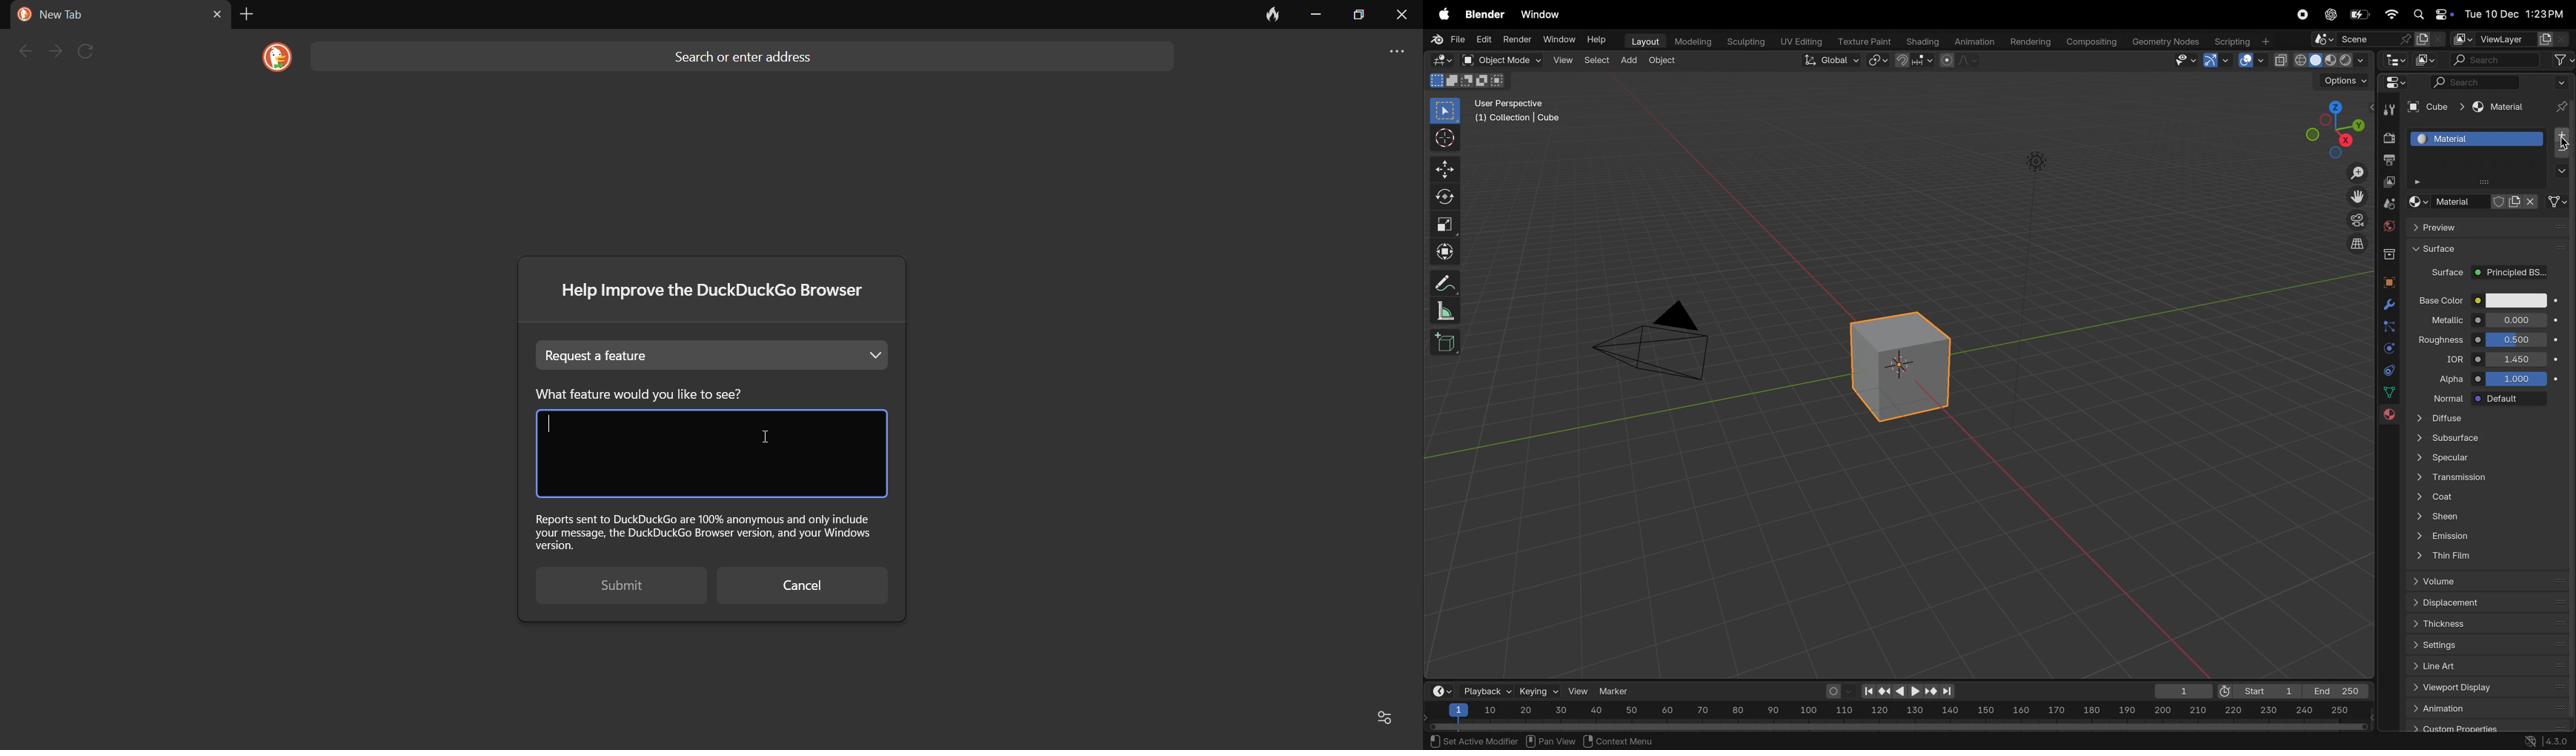  Describe the element at coordinates (1440, 690) in the screenshot. I see `time` at that location.